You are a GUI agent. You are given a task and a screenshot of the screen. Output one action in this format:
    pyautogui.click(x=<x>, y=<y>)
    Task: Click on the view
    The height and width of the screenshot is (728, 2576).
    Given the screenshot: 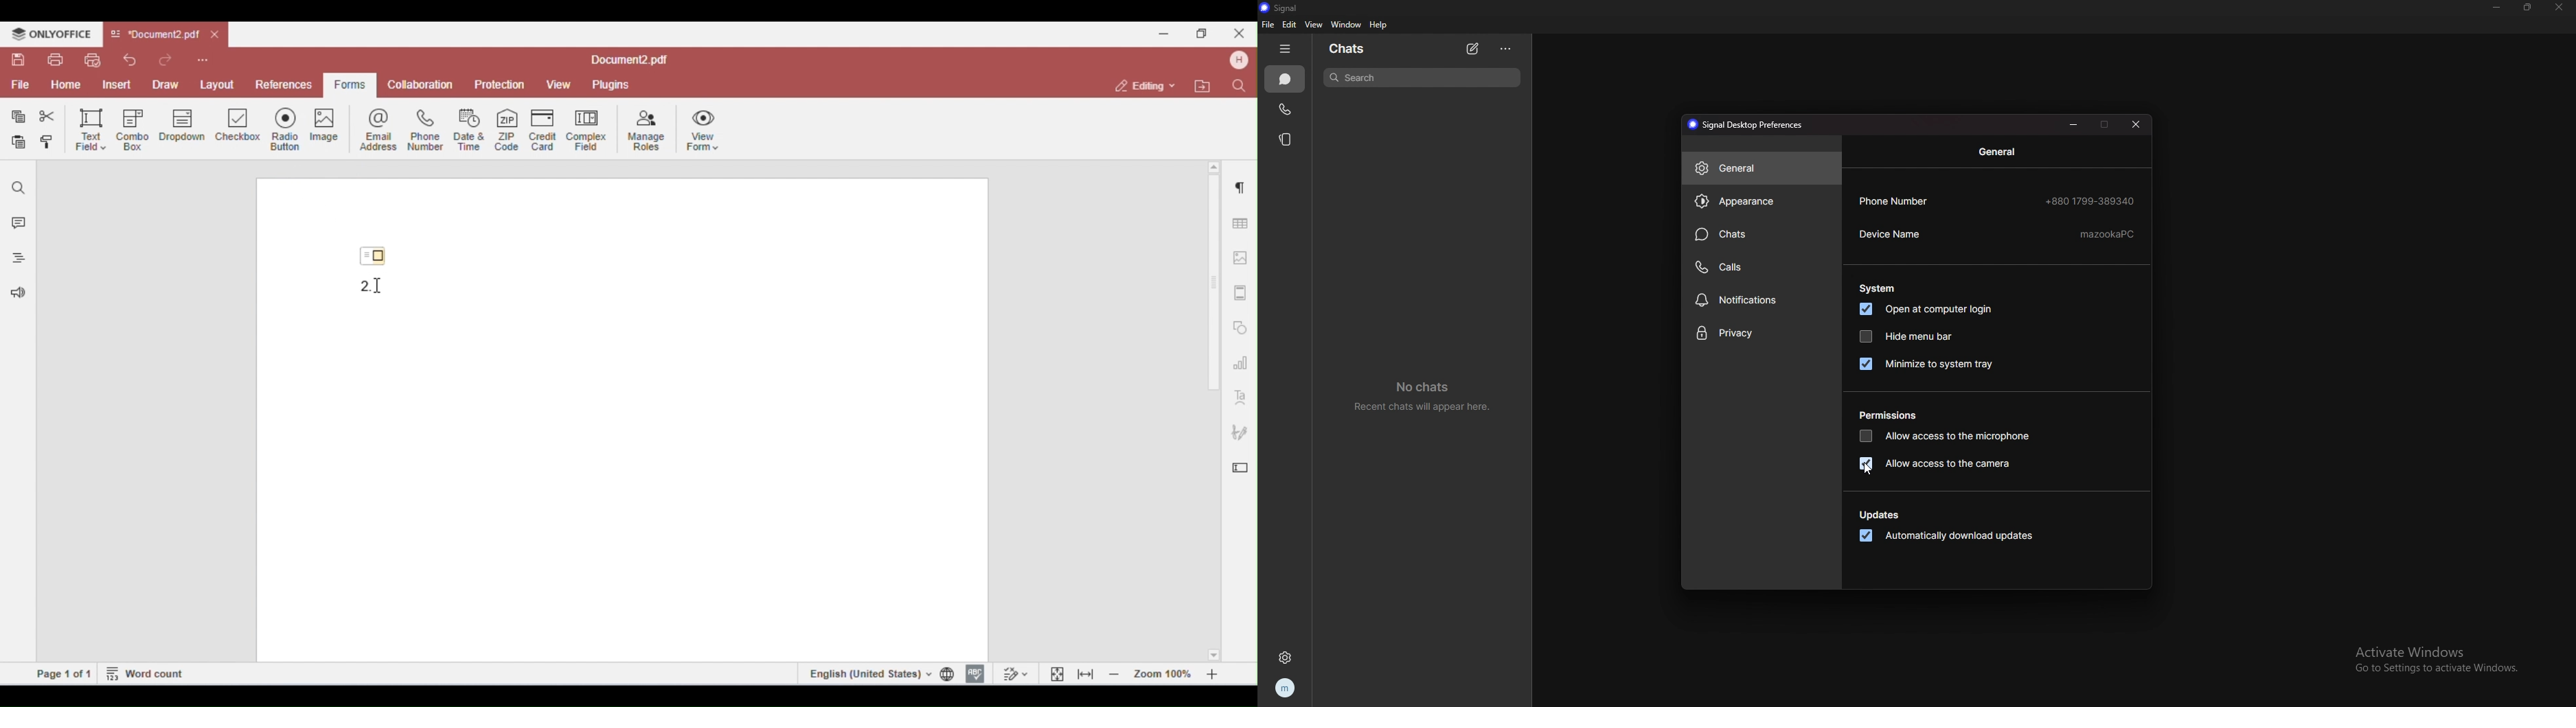 What is the action you would take?
    pyautogui.click(x=1313, y=25)
    